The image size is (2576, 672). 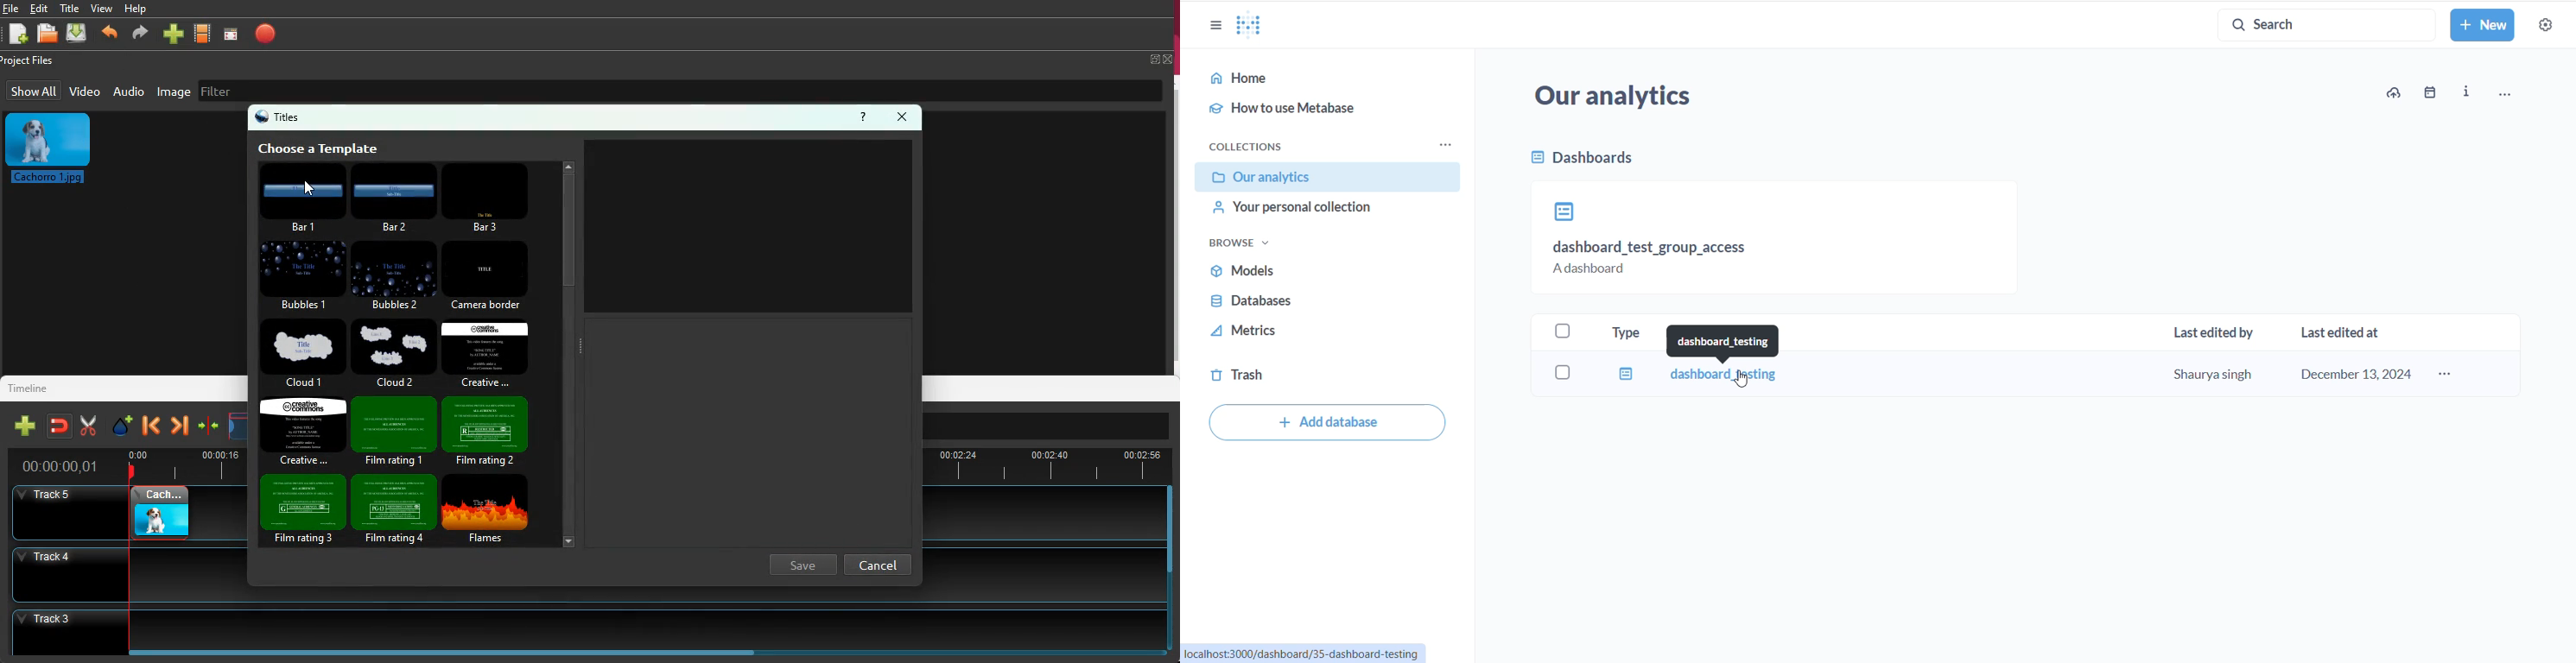 I want to click on audio, so click(x=129, y=91).